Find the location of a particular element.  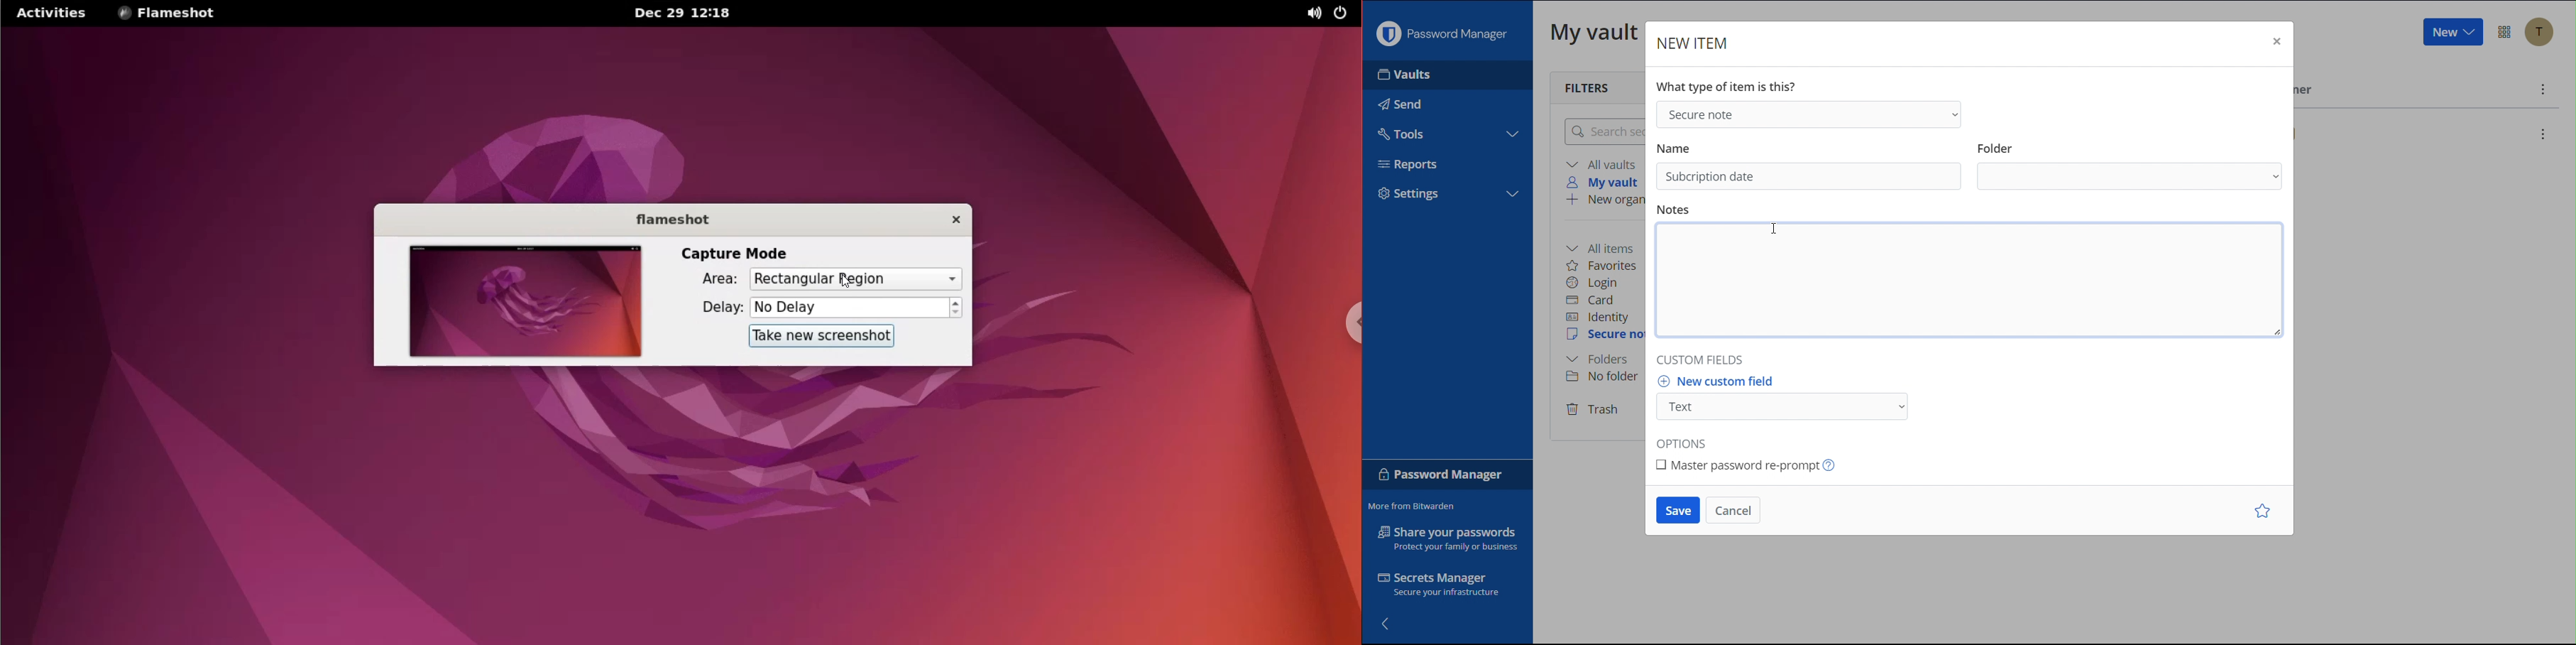

chrome options is located at coordinates (1353, 321).